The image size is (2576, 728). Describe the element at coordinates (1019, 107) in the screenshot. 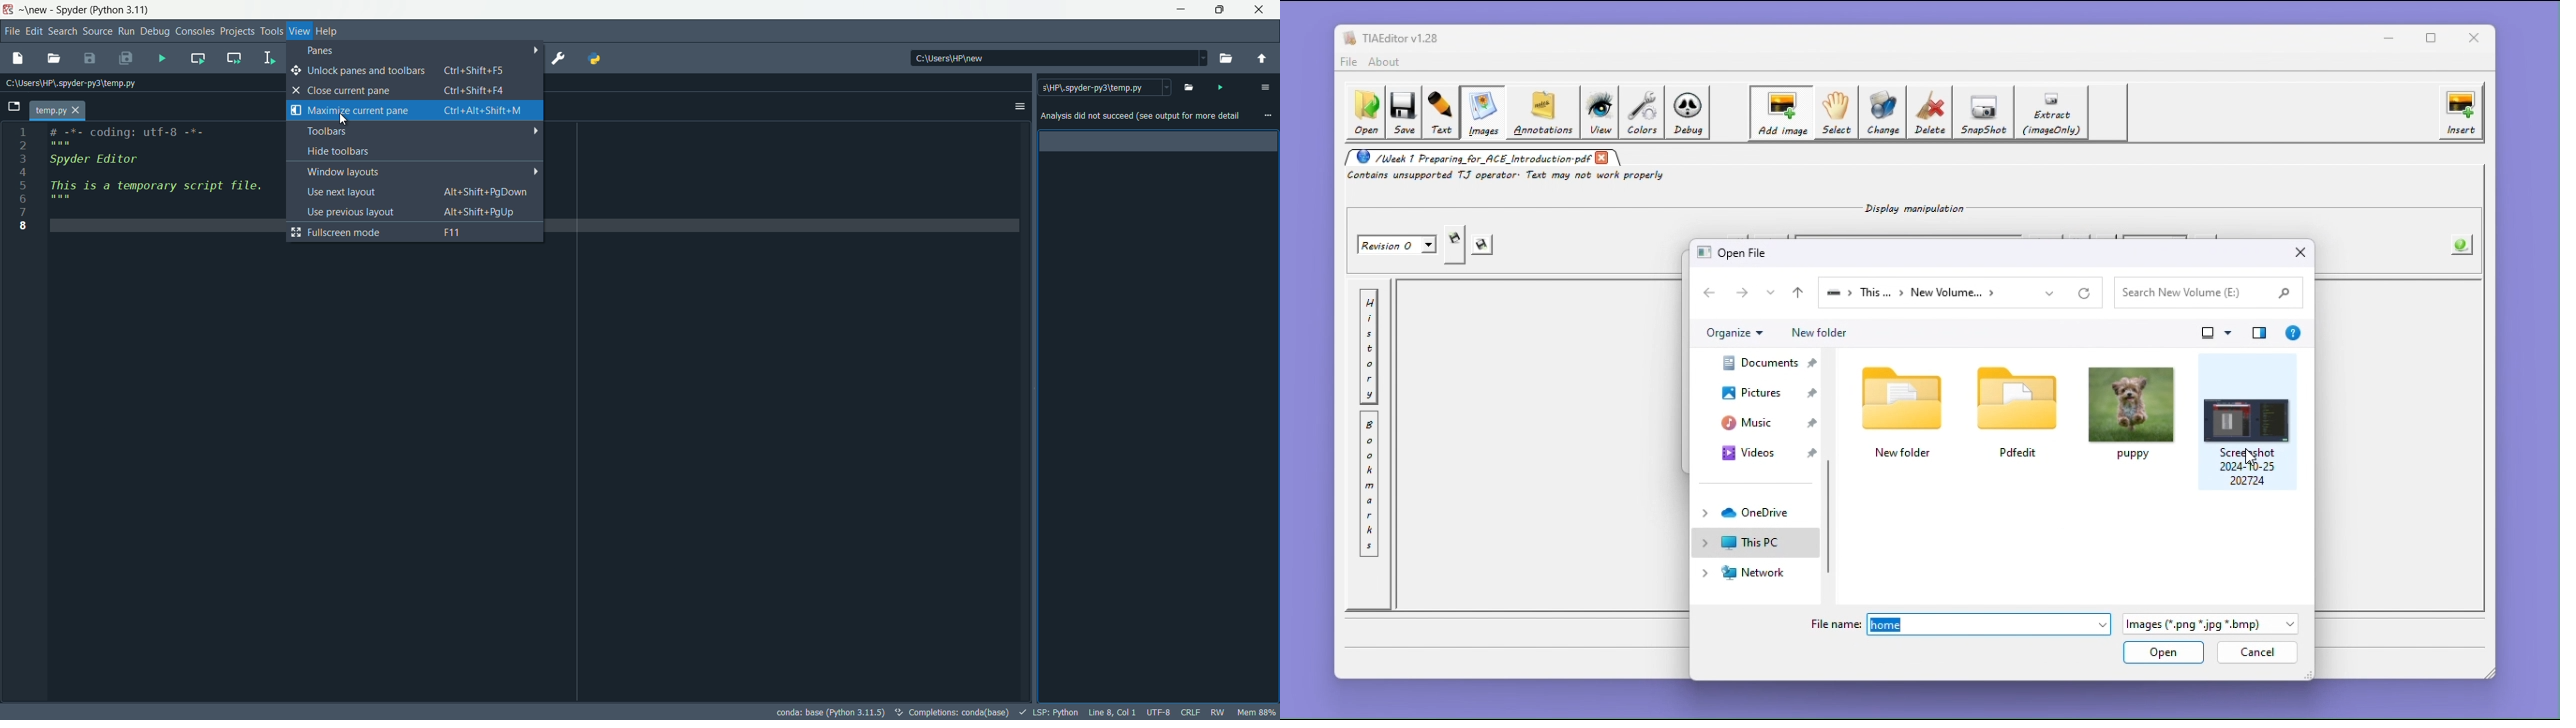

I see `options` at that location.